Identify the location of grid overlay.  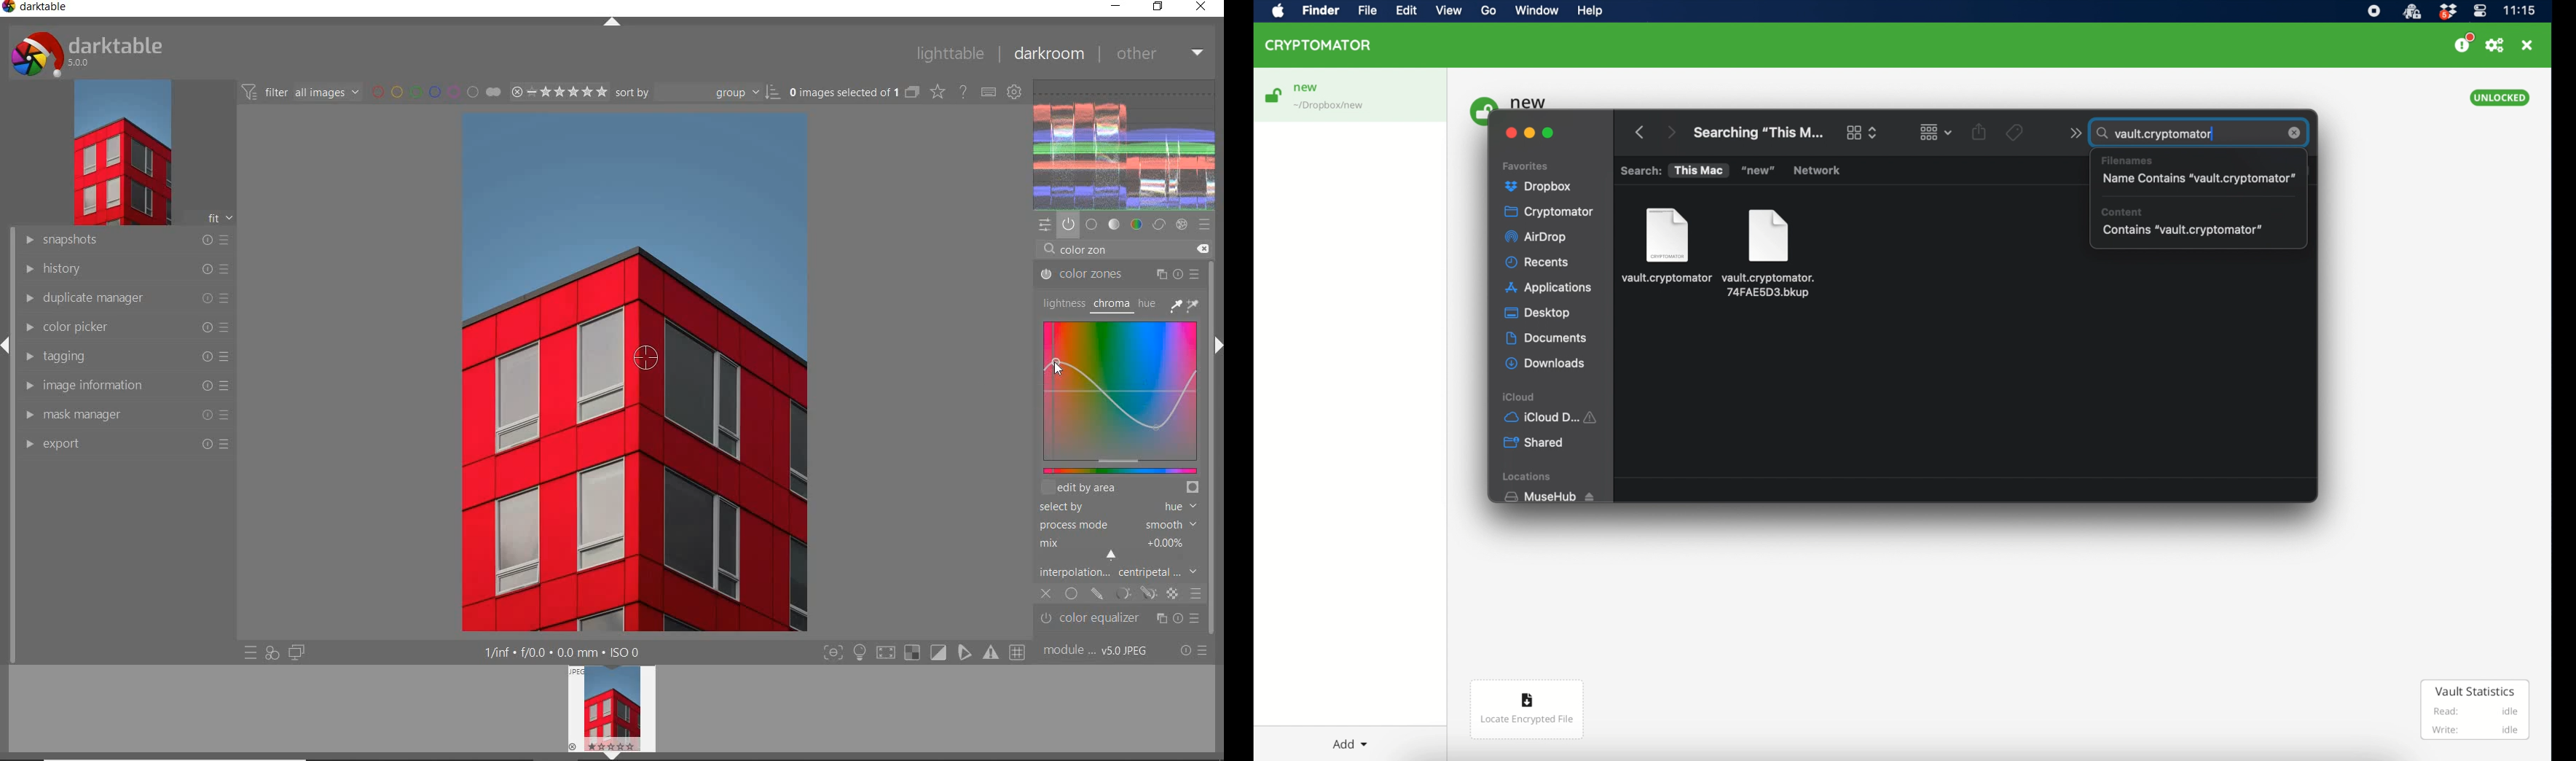
(1018, 651).